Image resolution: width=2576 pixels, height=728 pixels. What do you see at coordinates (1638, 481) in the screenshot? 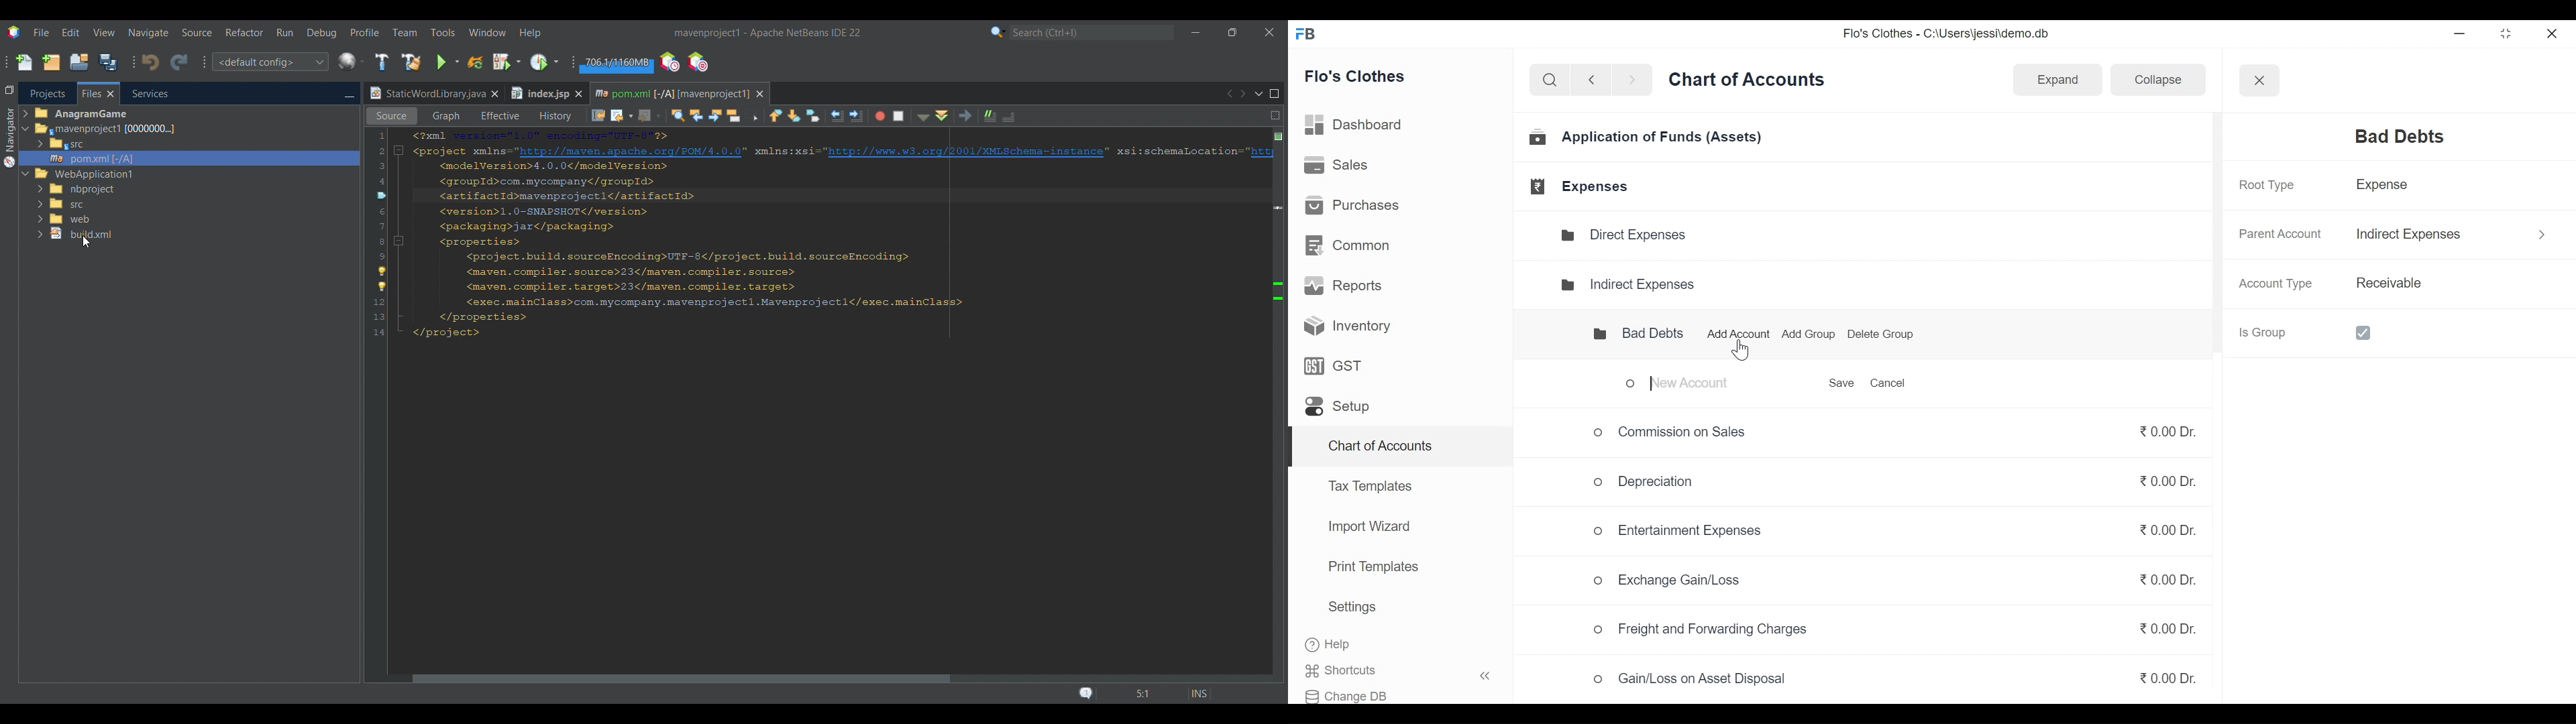
I see `Depreciation` at bounding box center [1638, 481].